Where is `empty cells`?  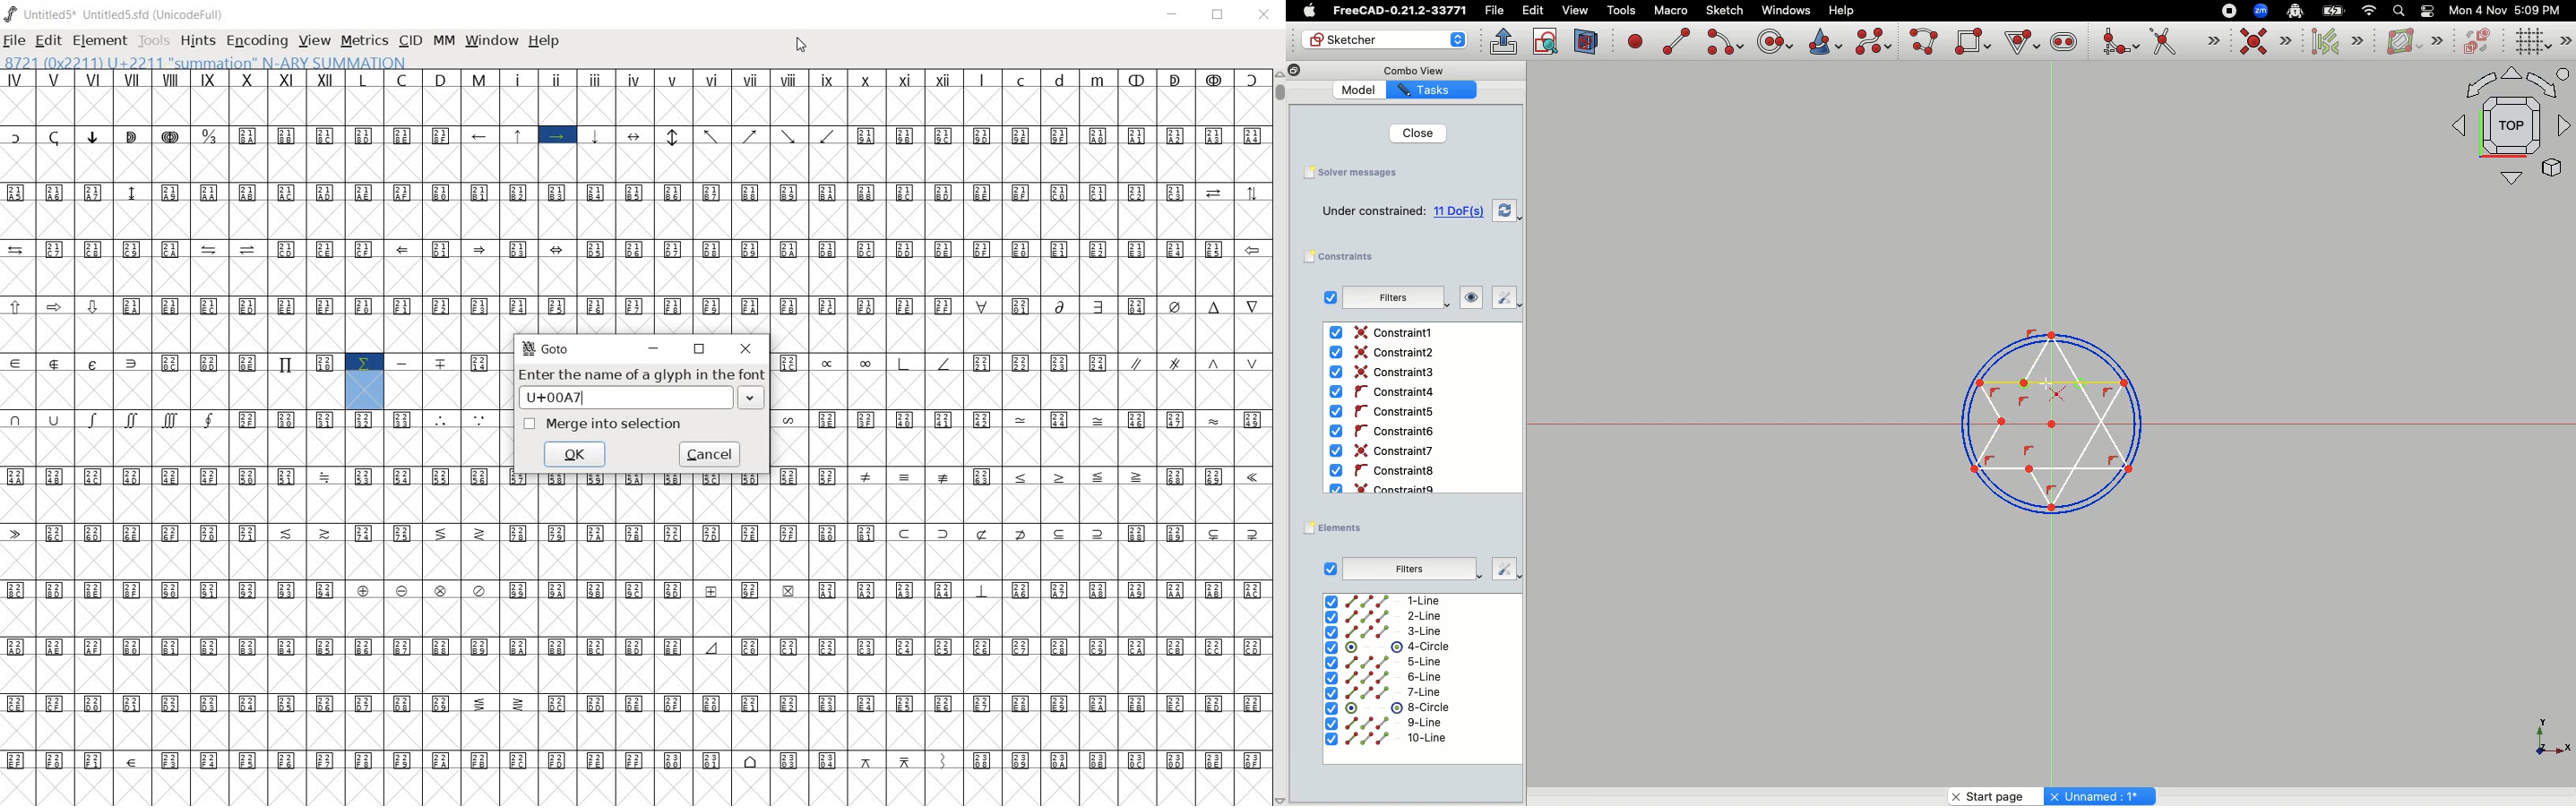 empty cells is located at coordinates (174, 391).